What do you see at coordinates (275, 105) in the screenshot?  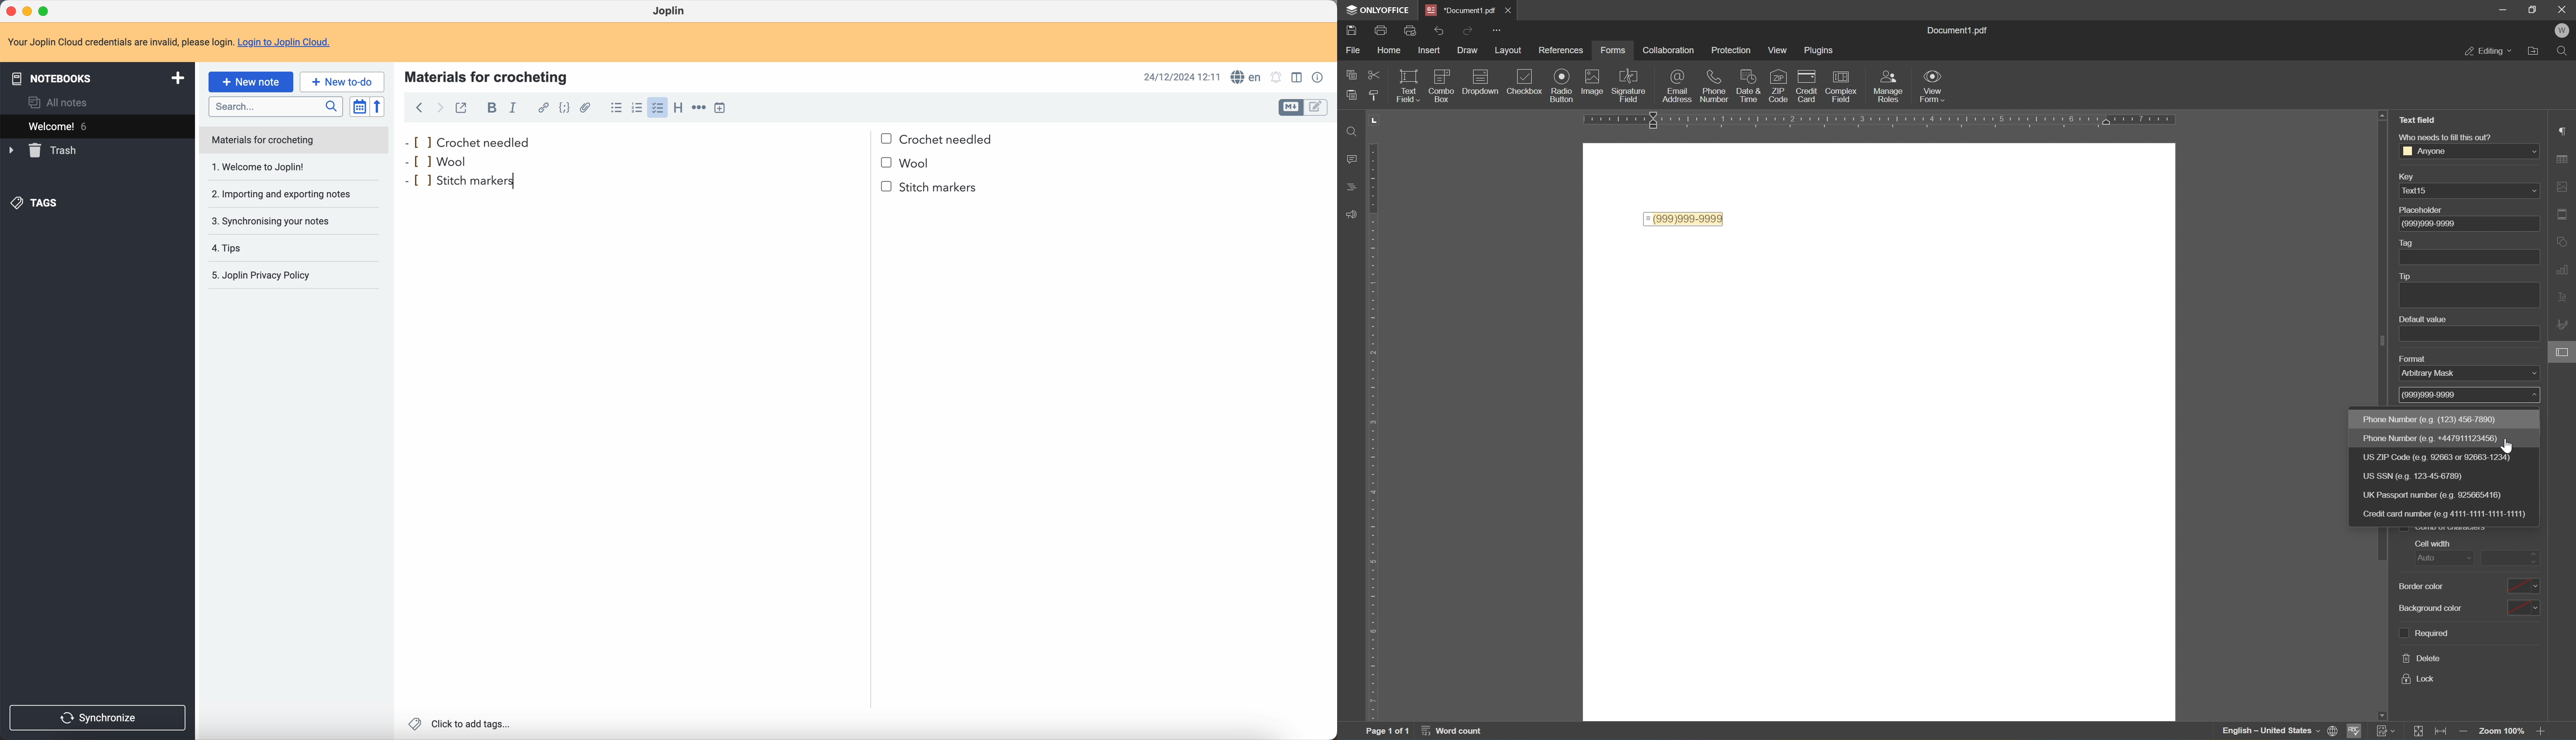 I see `search bar` at bounding box center [275, 105].